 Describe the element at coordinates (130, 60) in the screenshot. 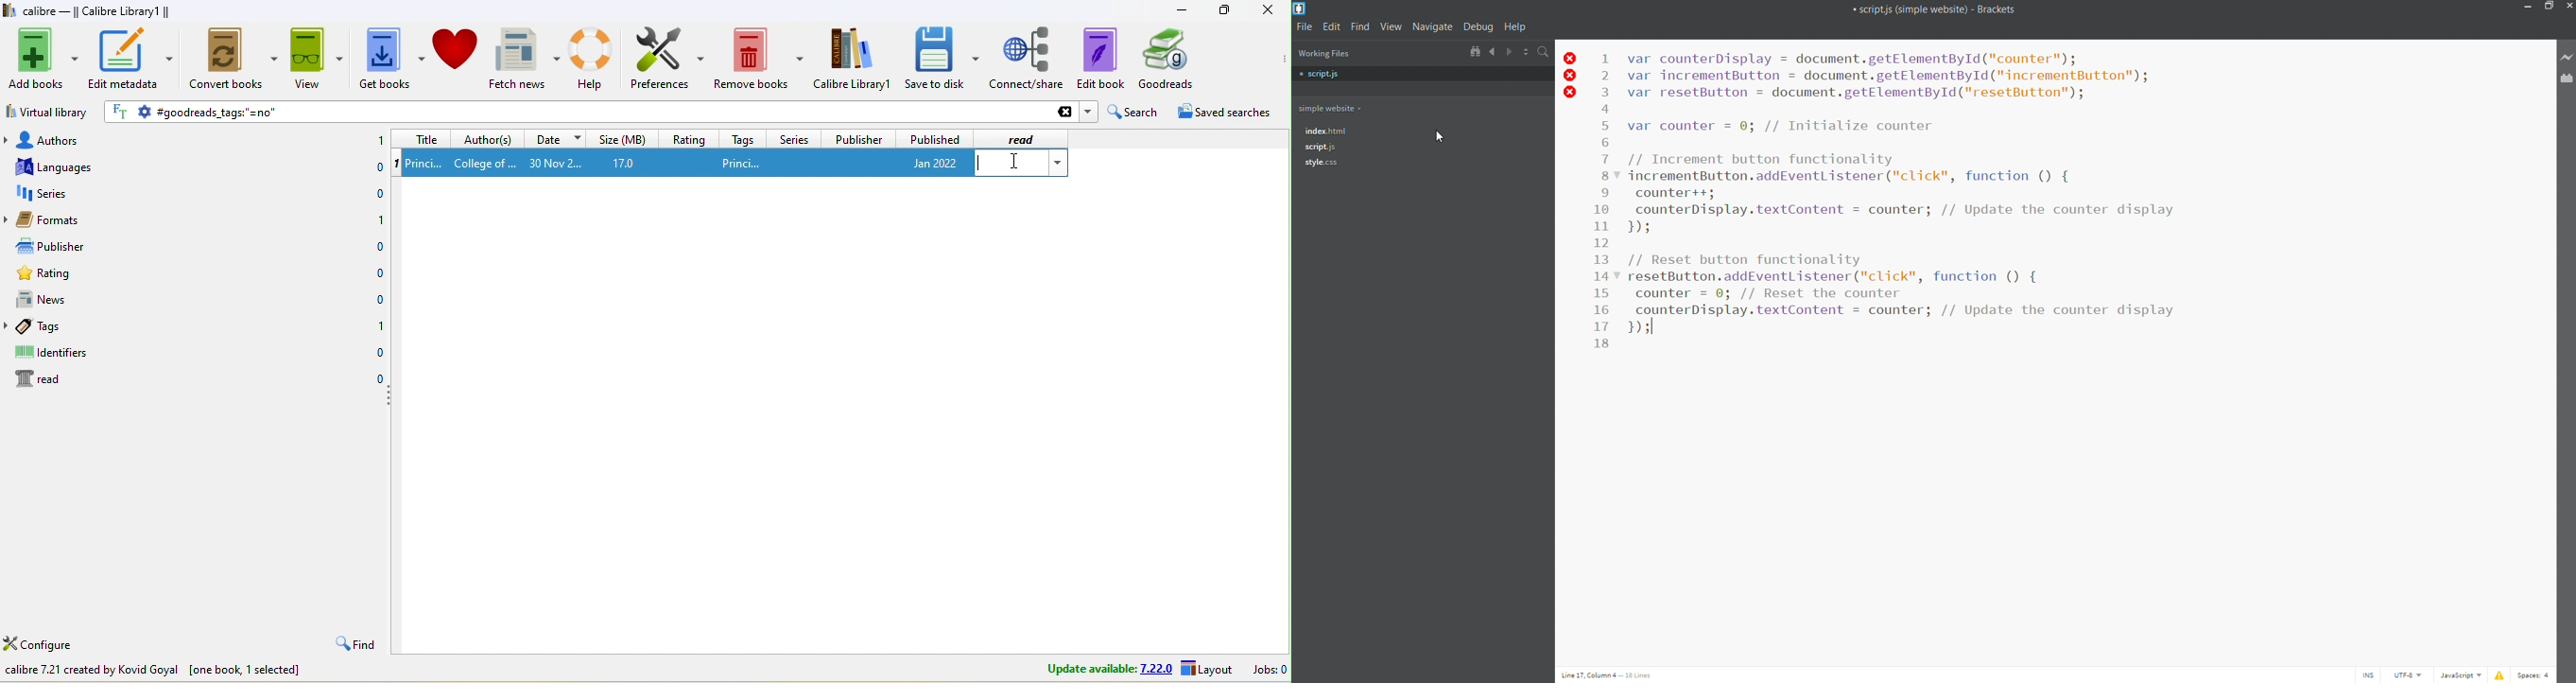

I see `edit metadata` at that location.